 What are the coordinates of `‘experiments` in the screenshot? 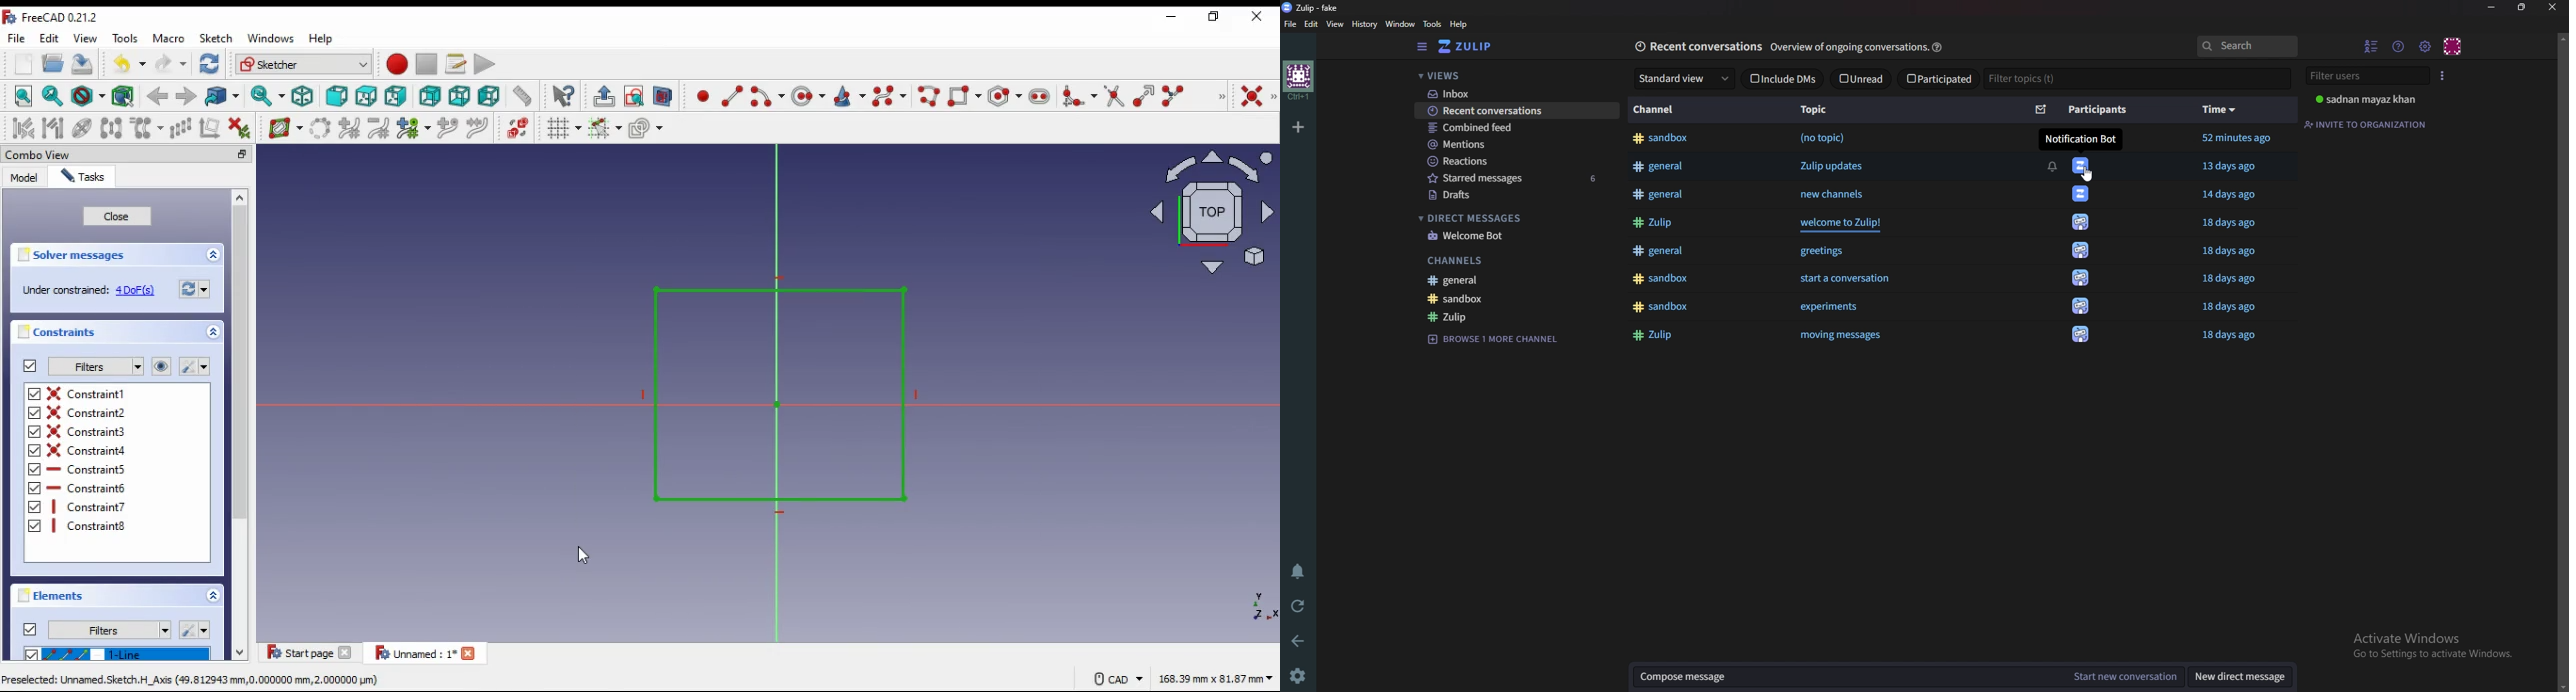 It's located at (1828, 307).